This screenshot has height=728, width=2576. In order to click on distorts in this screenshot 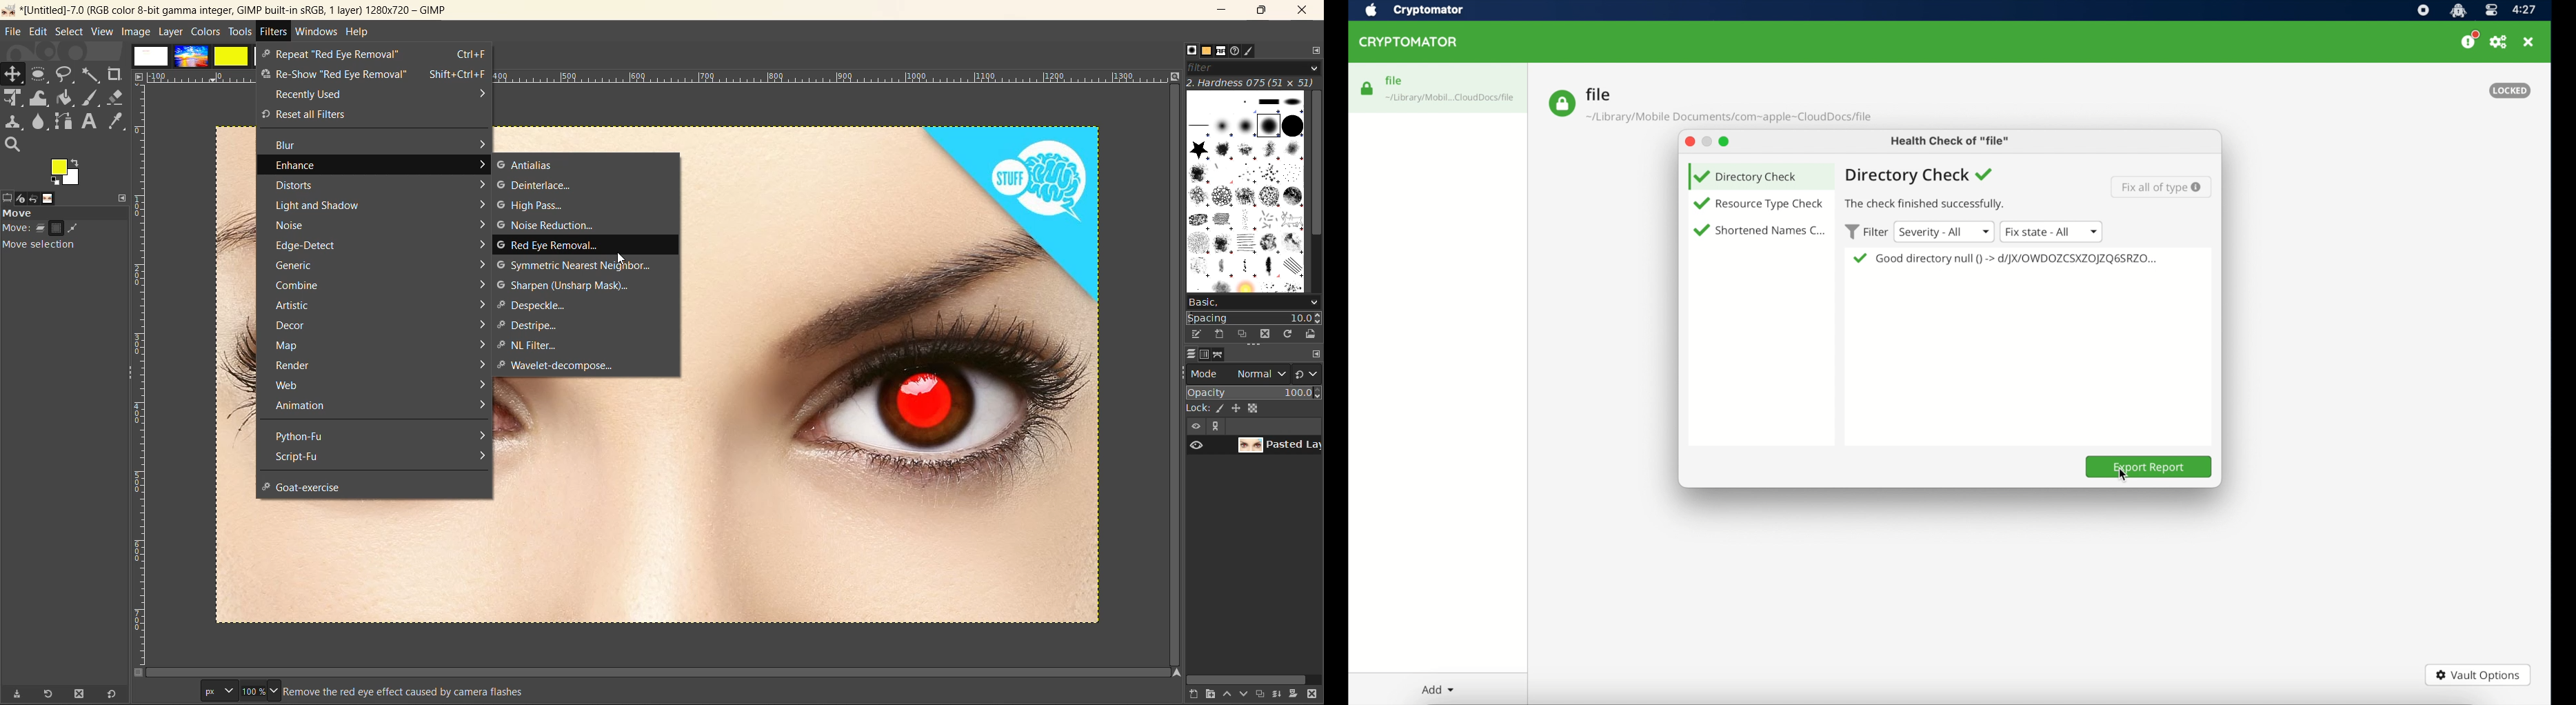, I will do `click(380, 186)`.